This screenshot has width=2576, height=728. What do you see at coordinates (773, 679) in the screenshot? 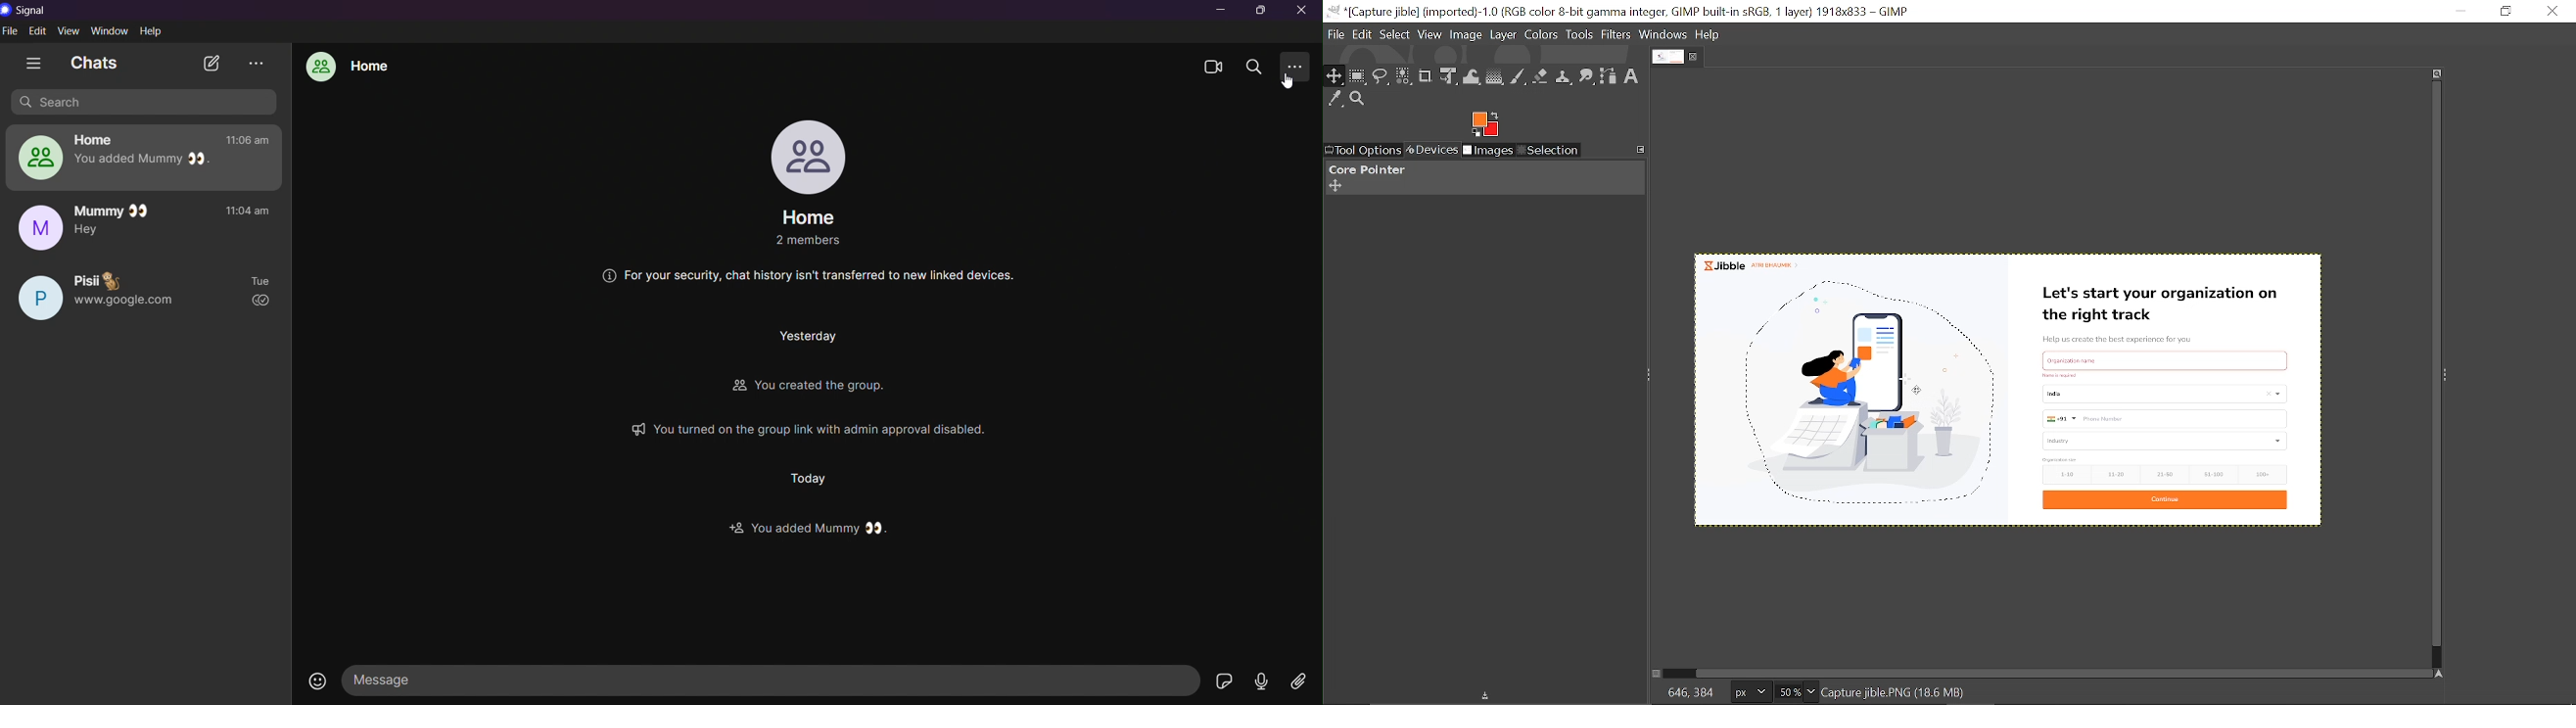
I see `message` at bounding box center [773, 679].